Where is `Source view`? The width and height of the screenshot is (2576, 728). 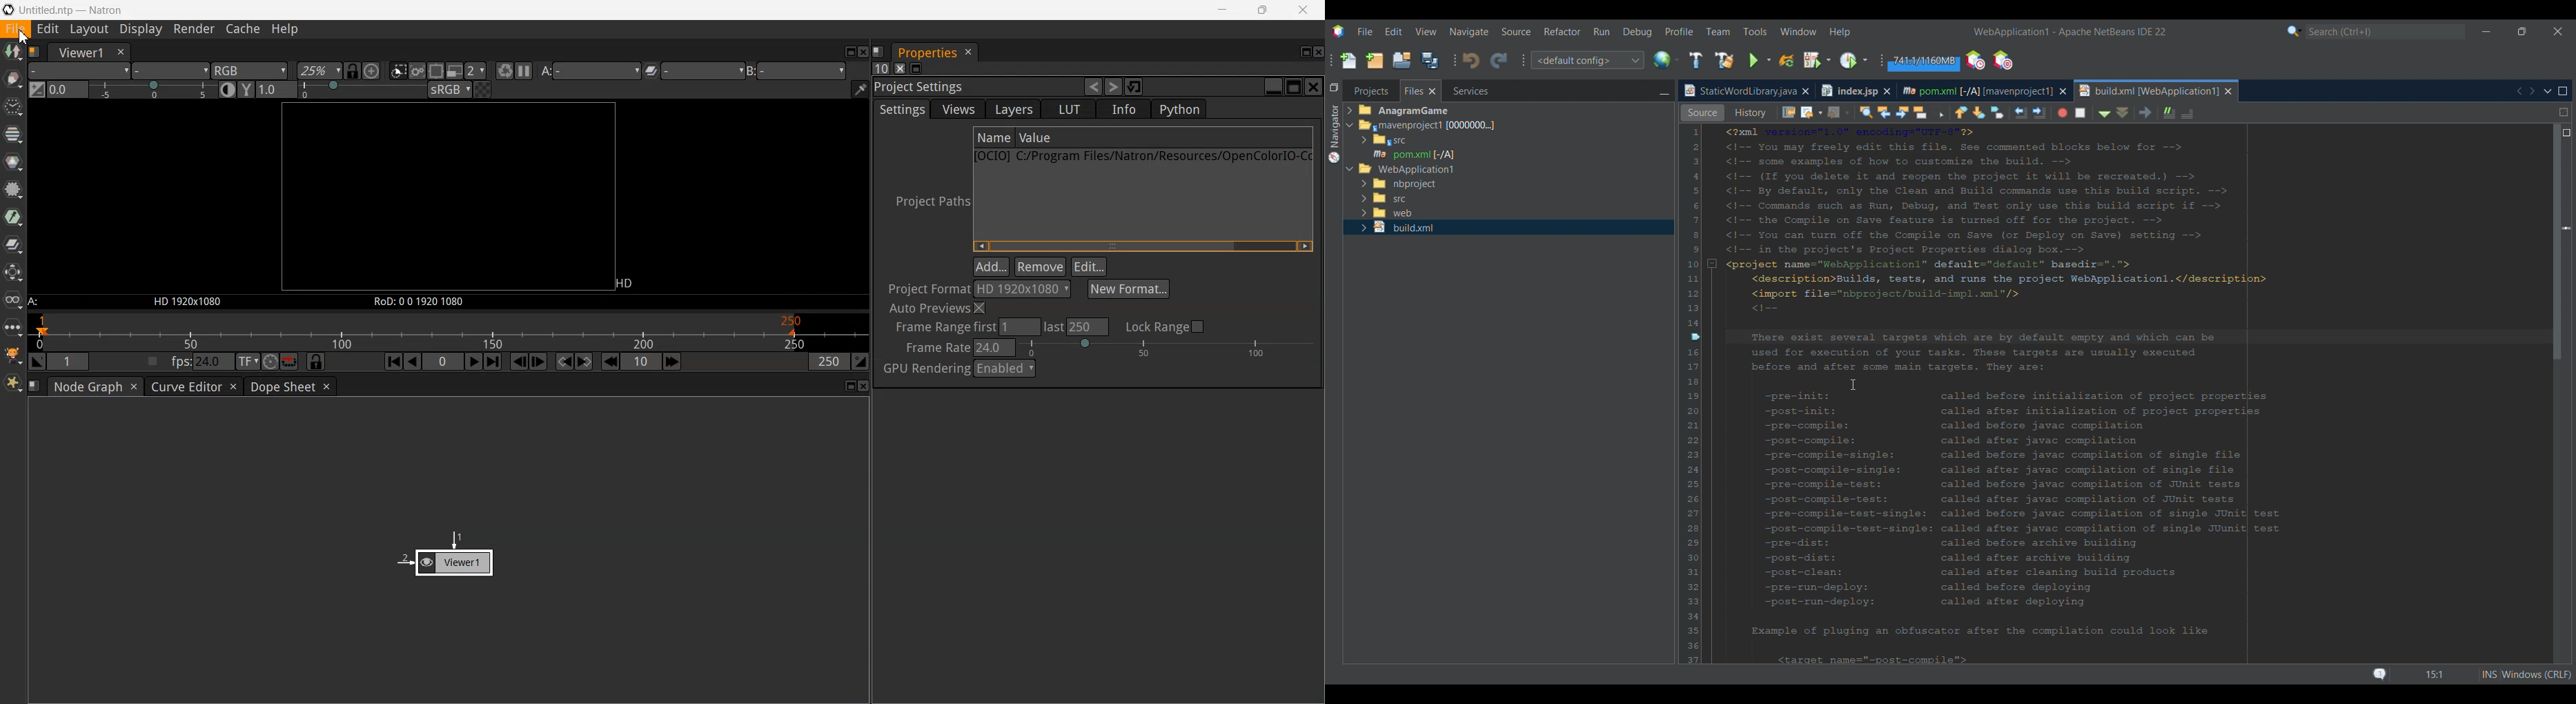
Source view is located at coordinates (1702, 113).